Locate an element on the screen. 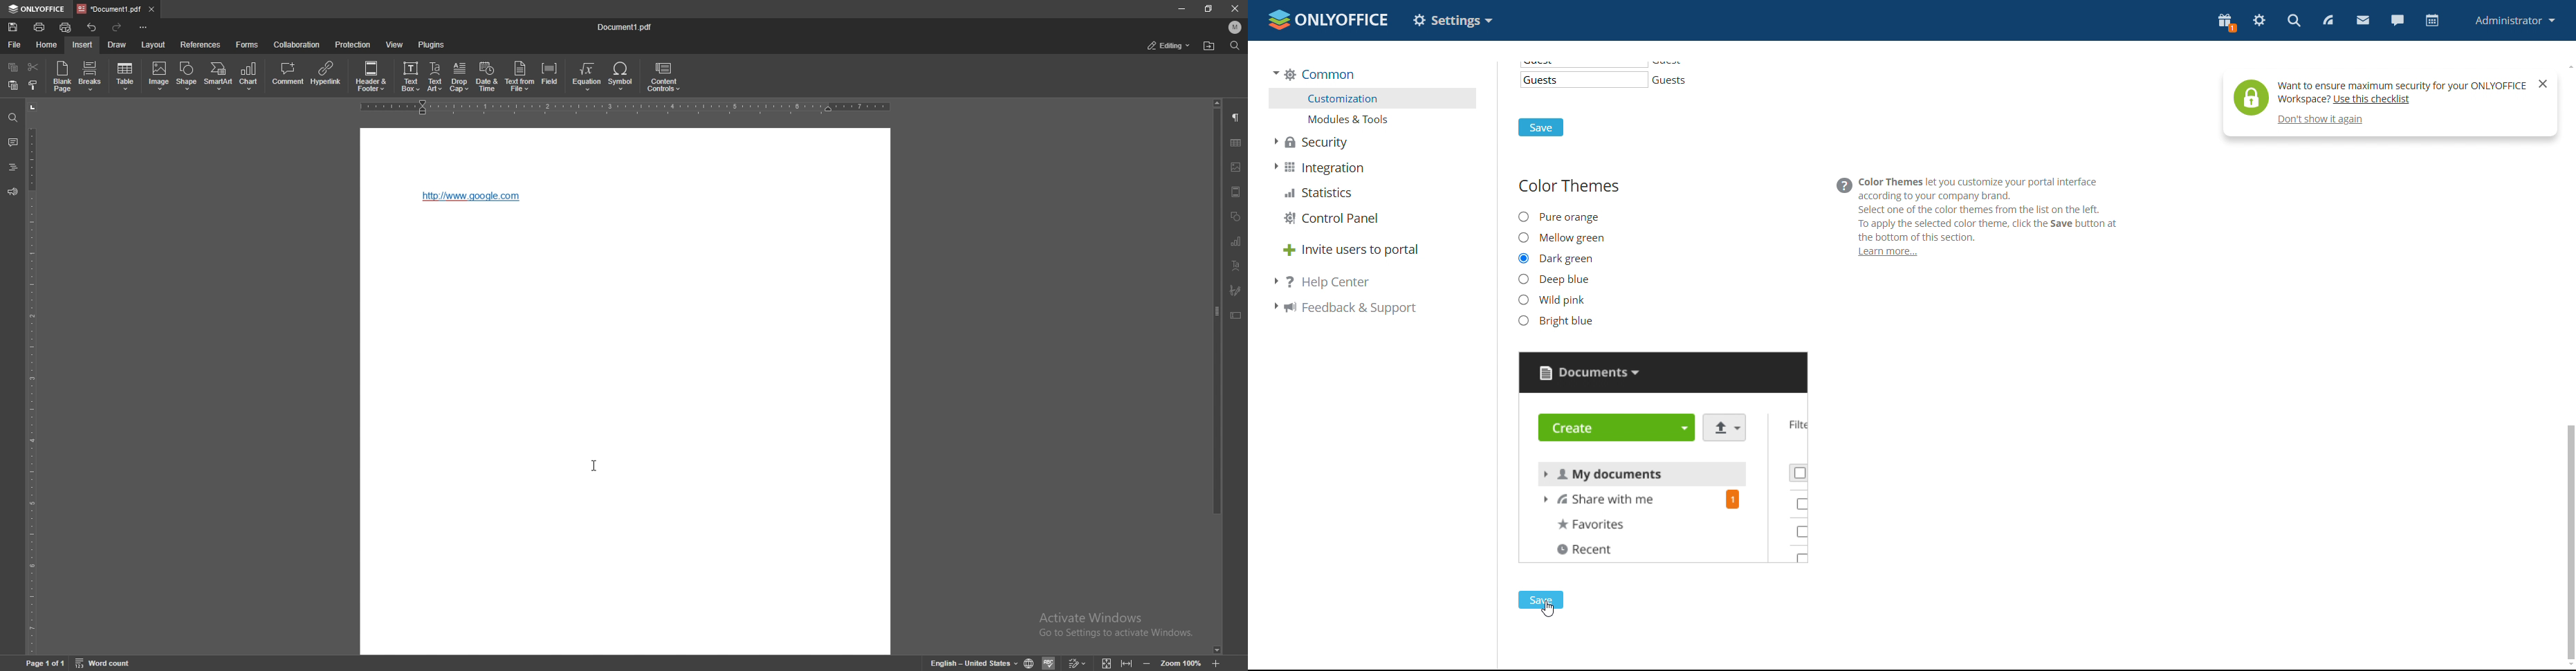  profile is located at coordinates (1236, 27).